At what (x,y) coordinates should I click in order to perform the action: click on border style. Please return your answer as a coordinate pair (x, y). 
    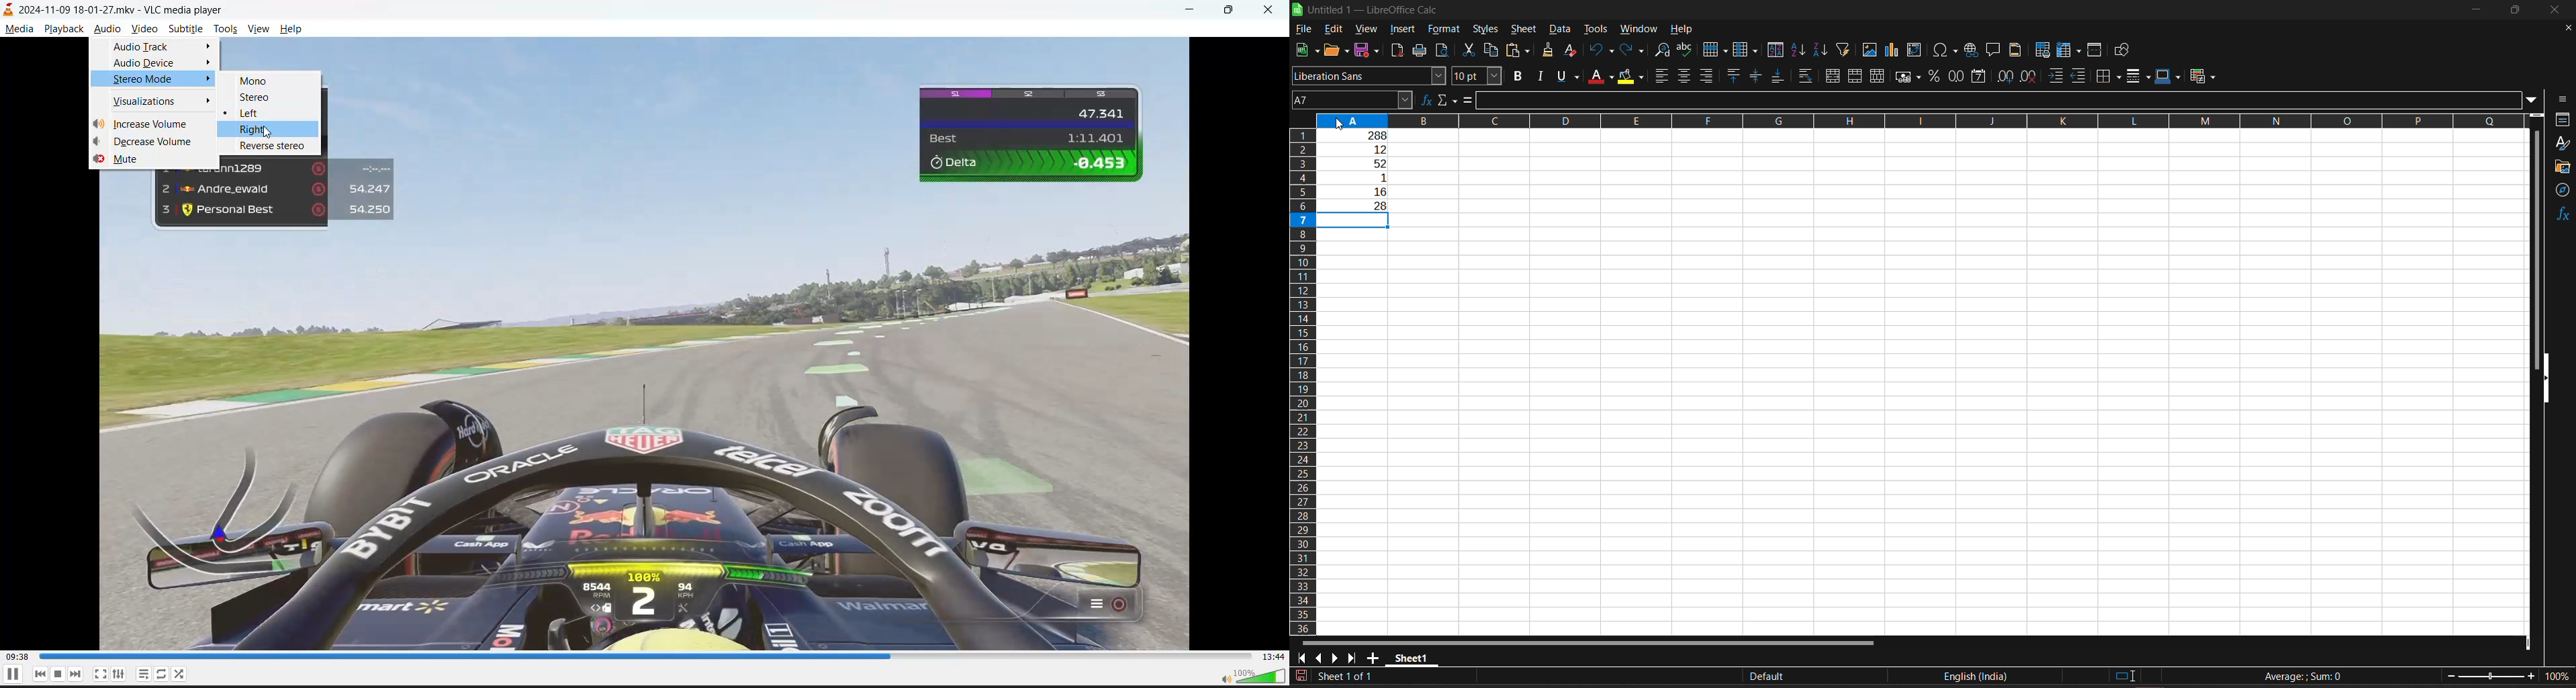
    Looking at the image, I should click on (2137, 76).